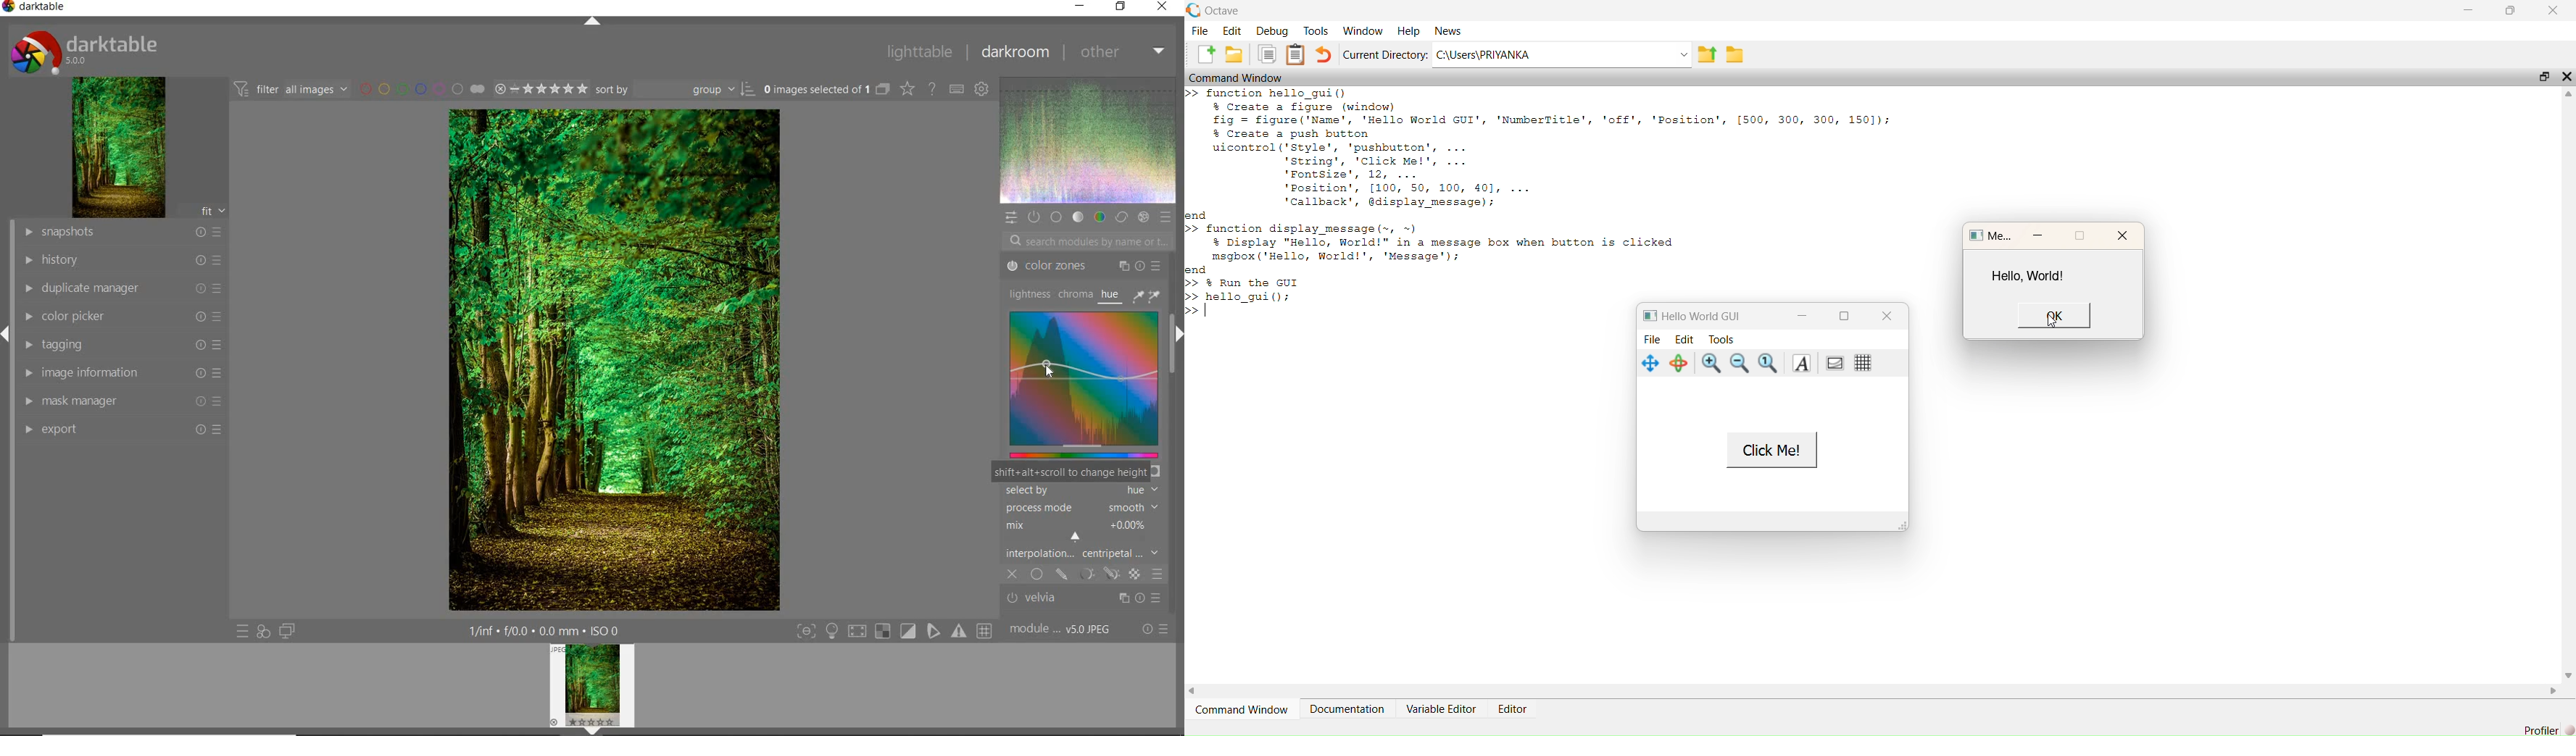 Image resolution: width=2576 pixels, height=756 pixels. I want to click on OTHER INTERFACE DETAILS, so click(544, 630).